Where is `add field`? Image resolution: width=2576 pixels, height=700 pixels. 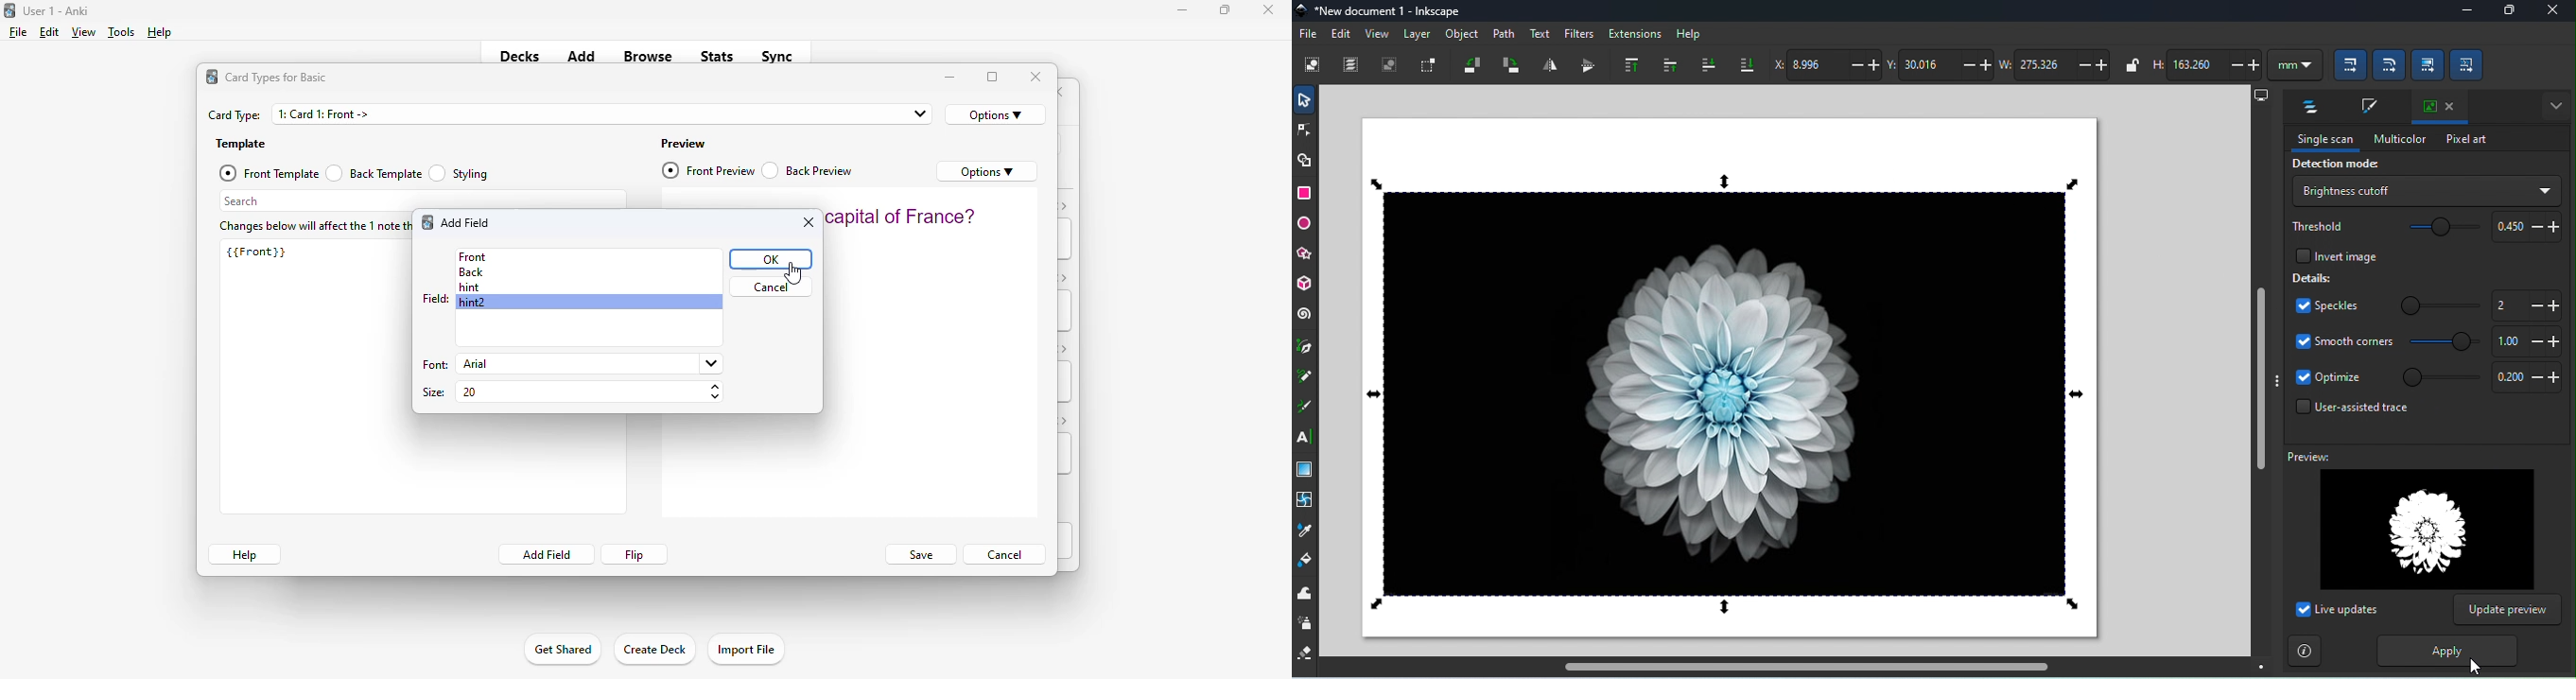
add field is located at coordinates (466, 222).